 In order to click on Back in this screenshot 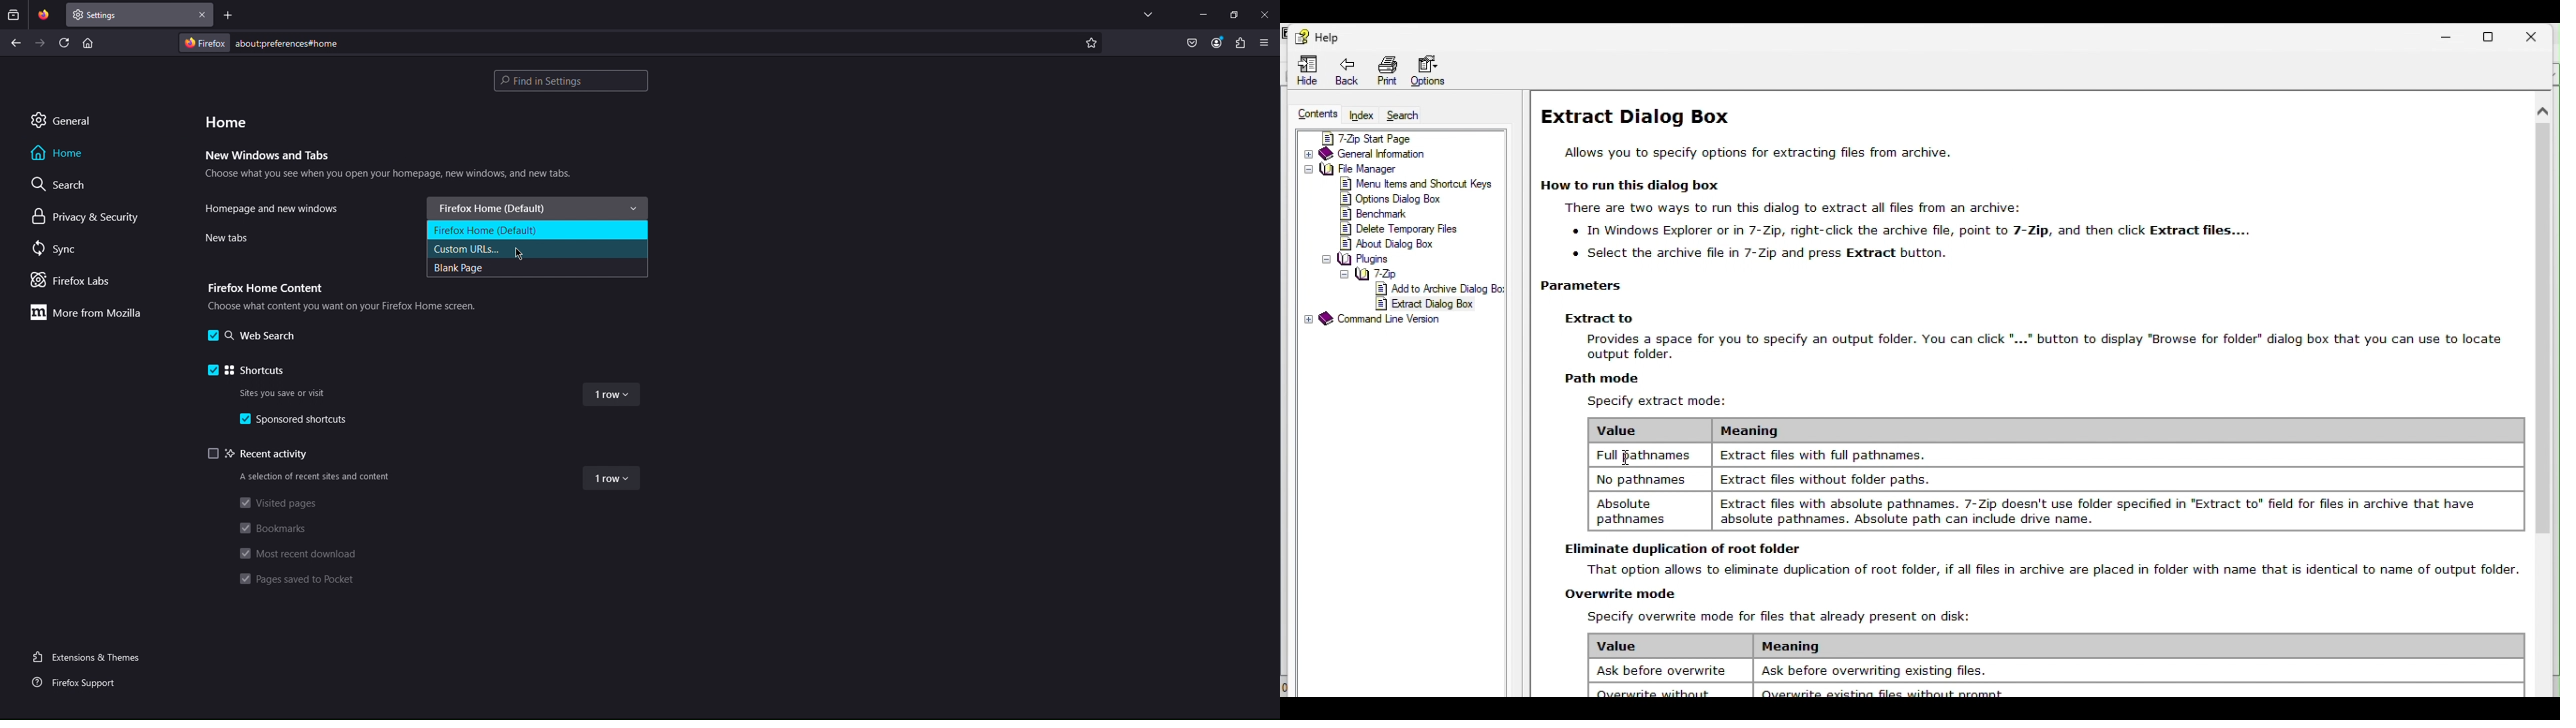, I will do `click(16, 43)`.